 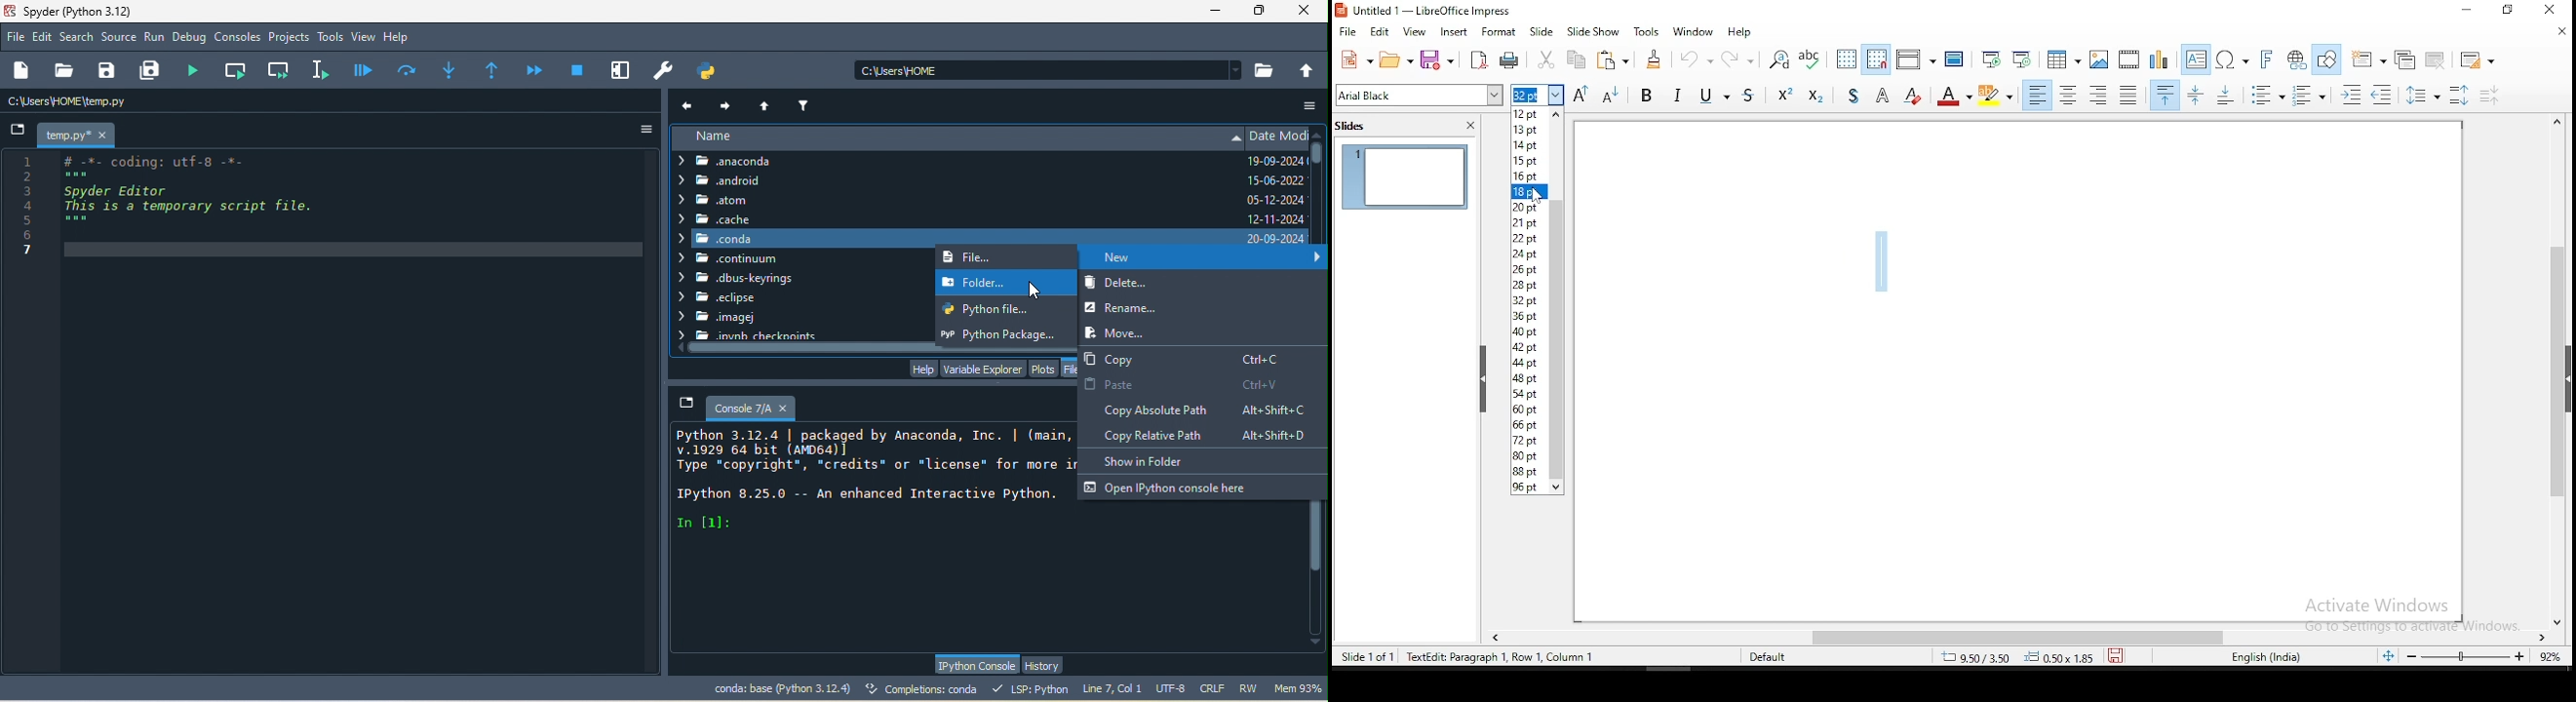 I want to click on Font Color, so click(x=1954, y=95).